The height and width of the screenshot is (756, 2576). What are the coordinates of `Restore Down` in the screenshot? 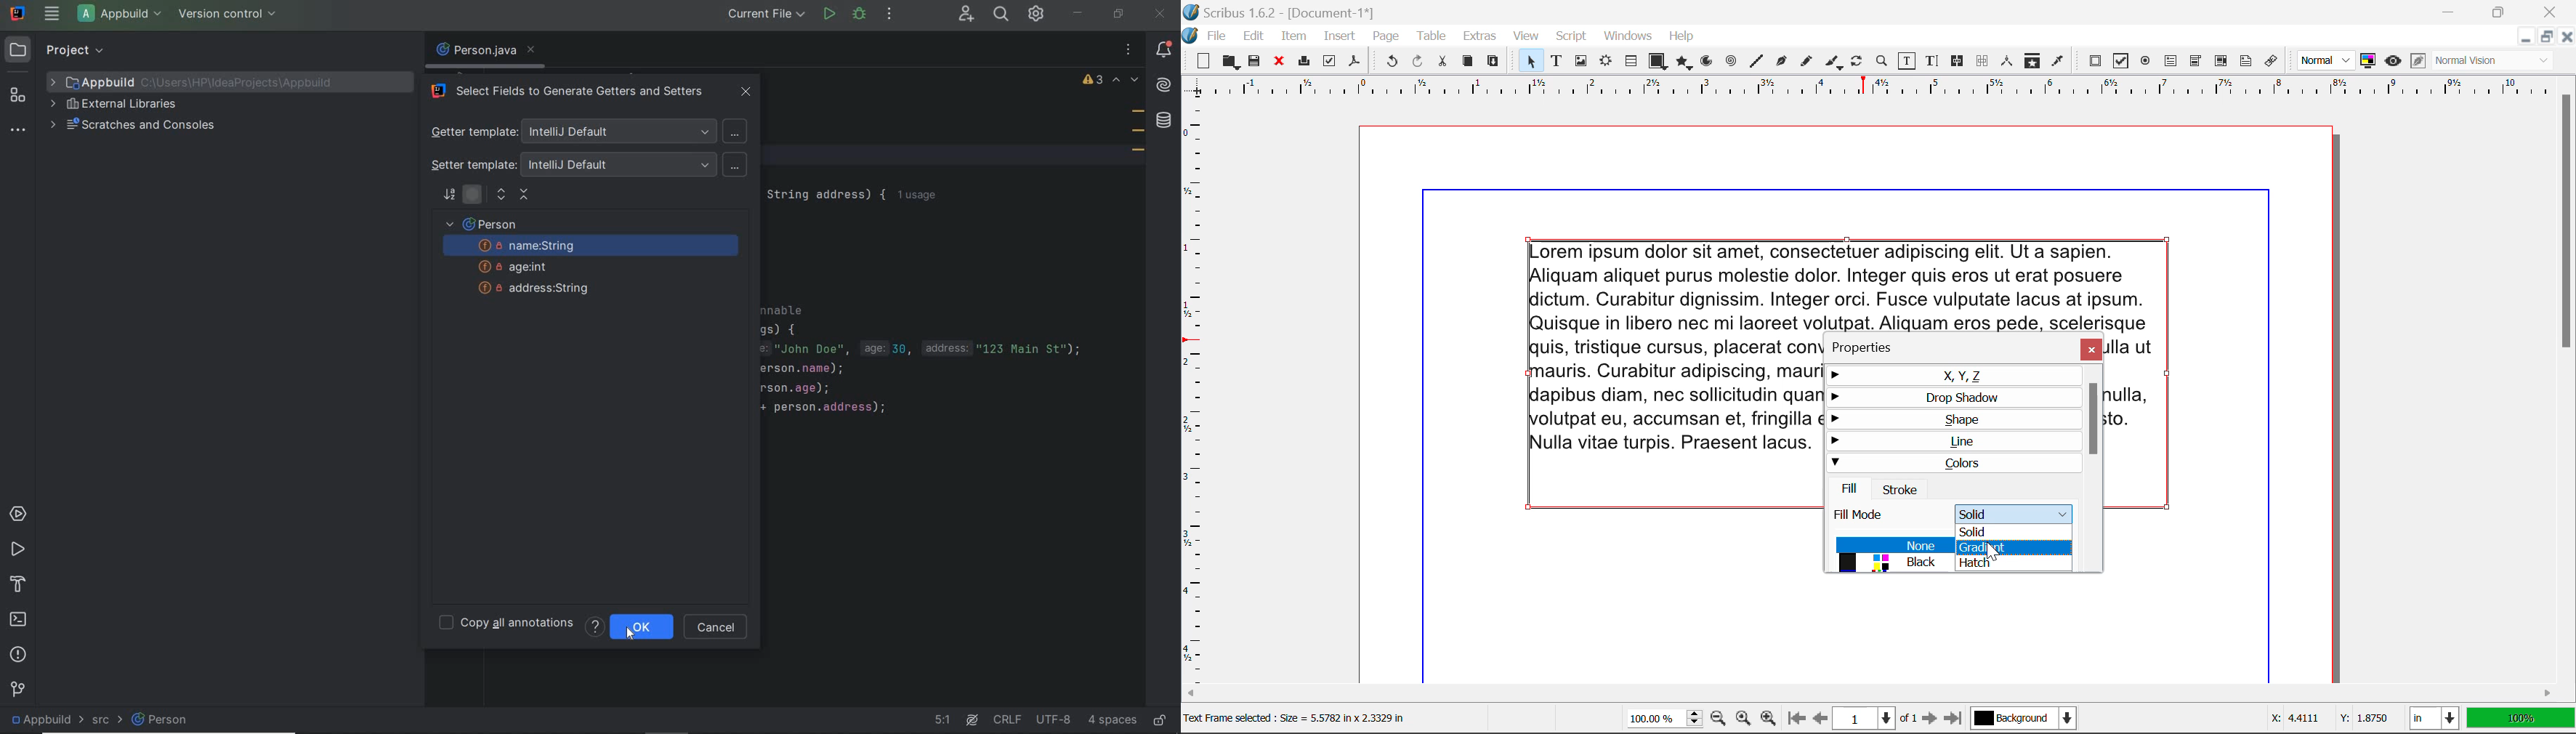 It's located at (2524, 37).